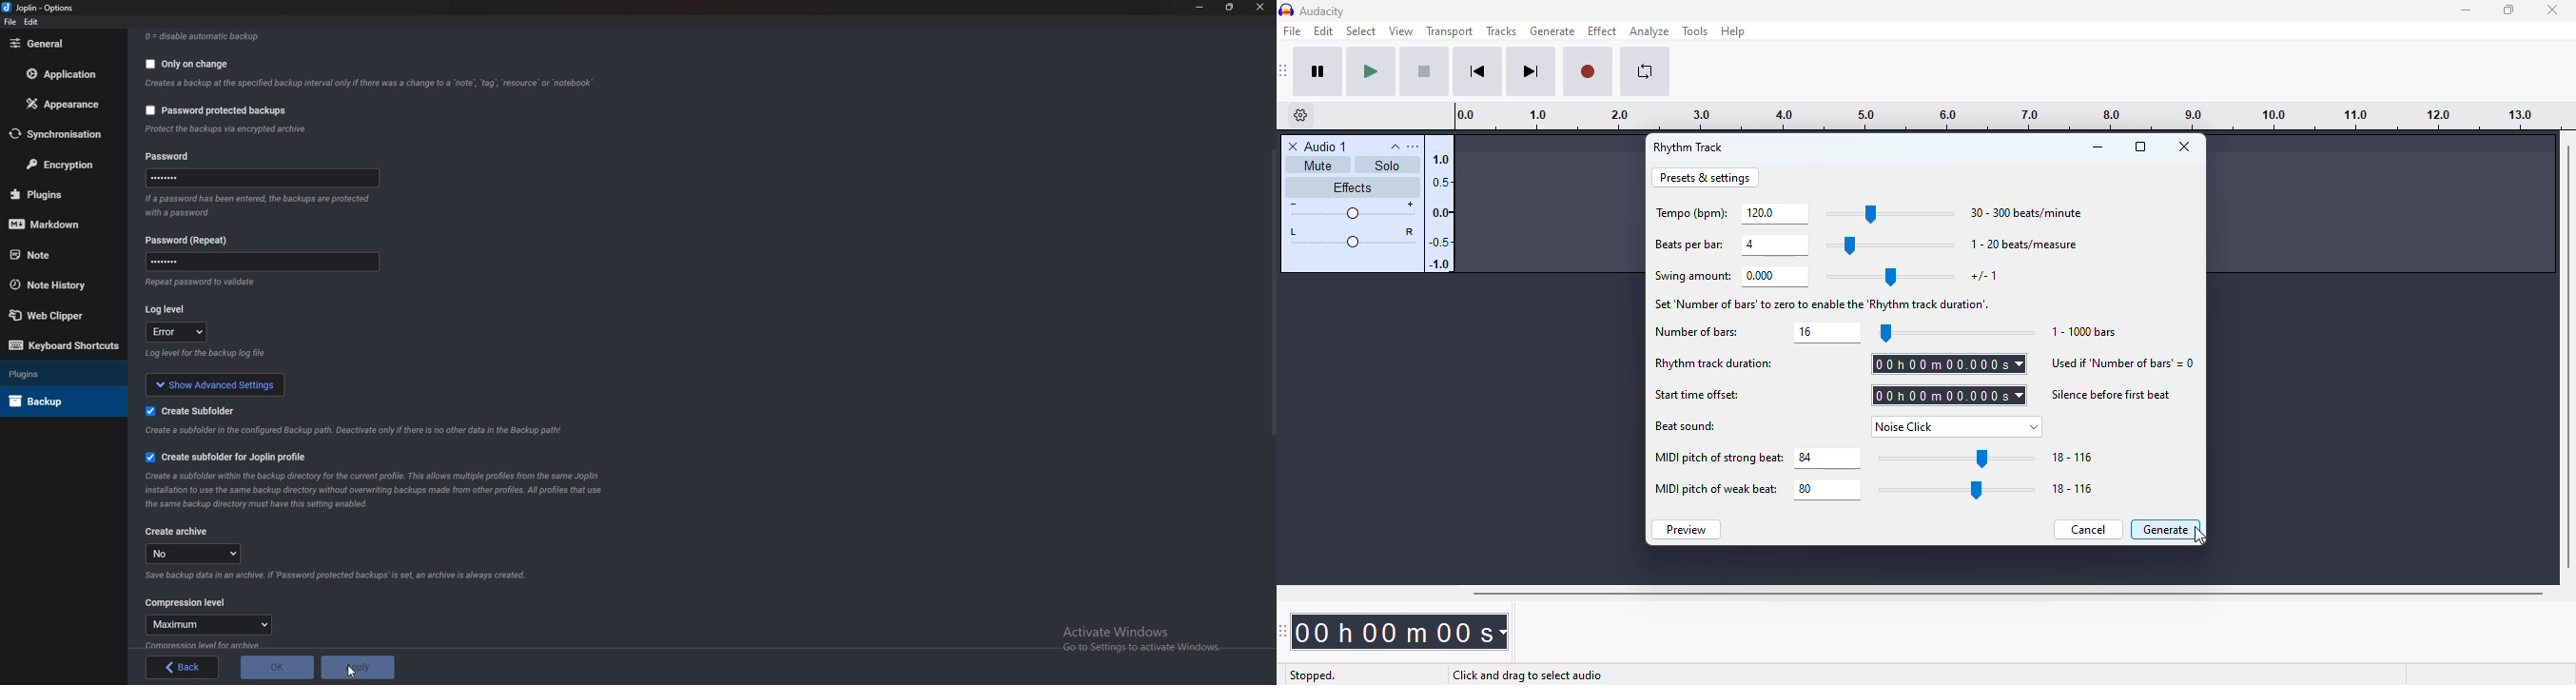 The width and height of the screenshot is (2576, 700). I want to click on audacity transport toolbar, so click(1284, 71).